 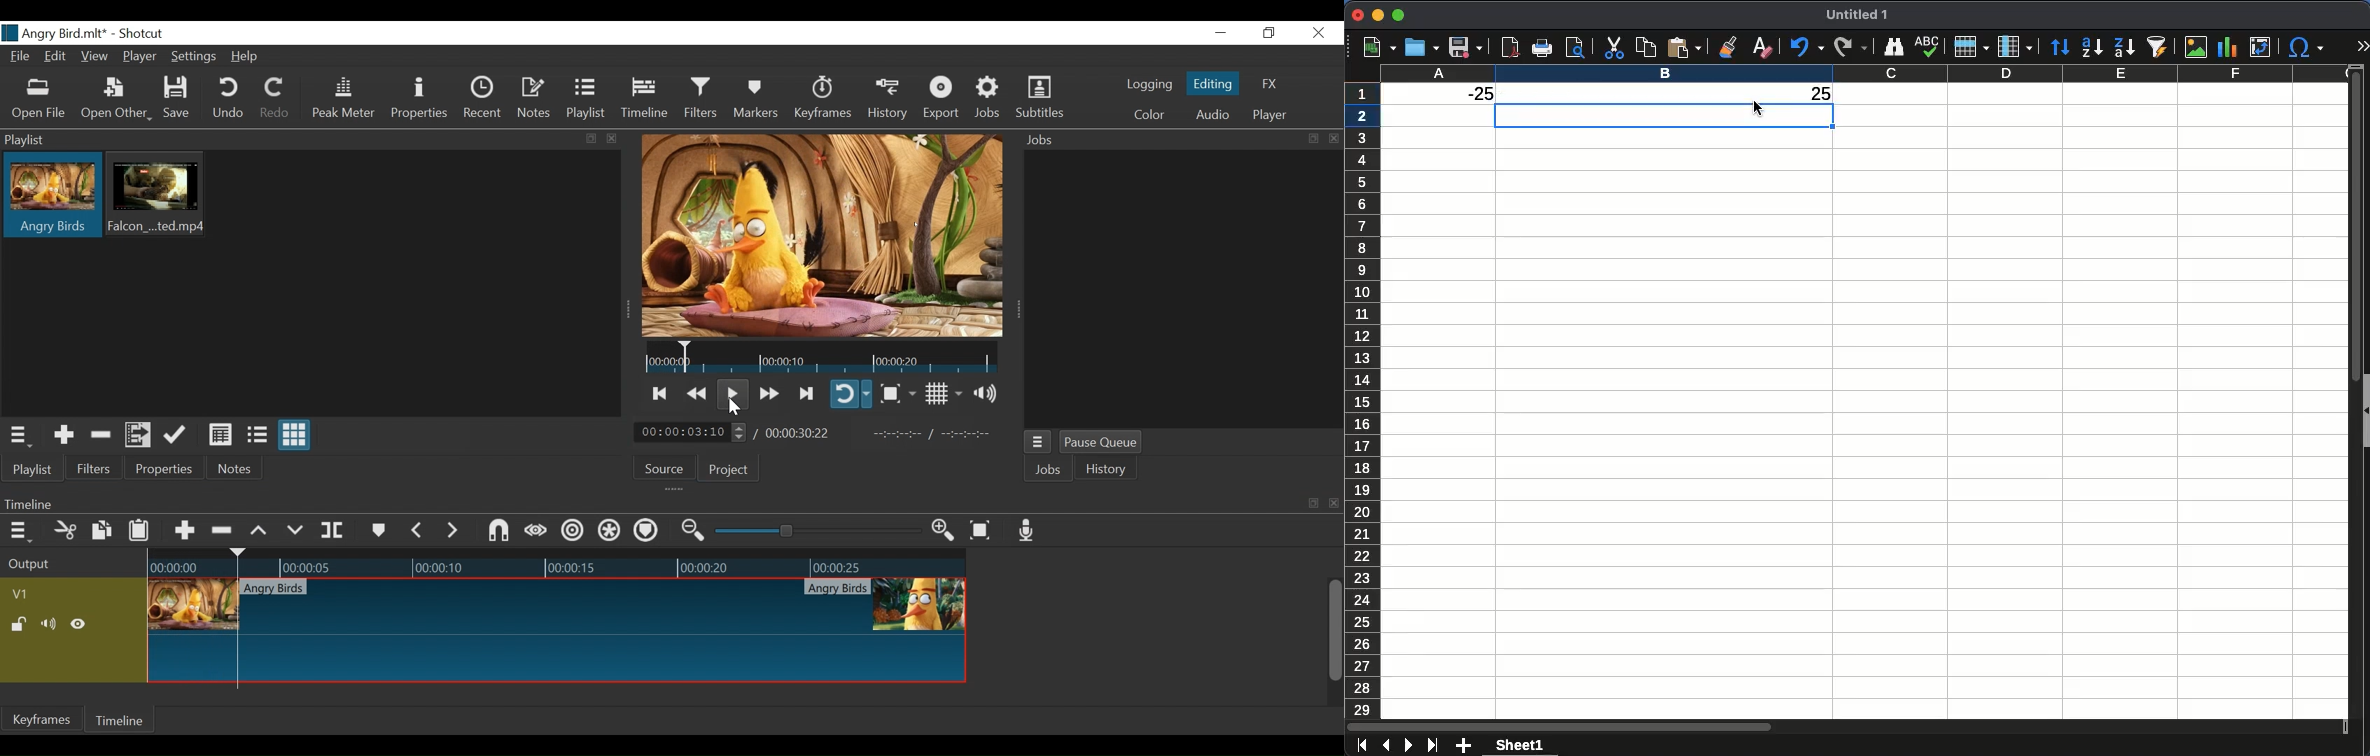 What do you see at coordinates (82, 625) in the screenshot?
I see `Hide` at bounding box center [82, 625].